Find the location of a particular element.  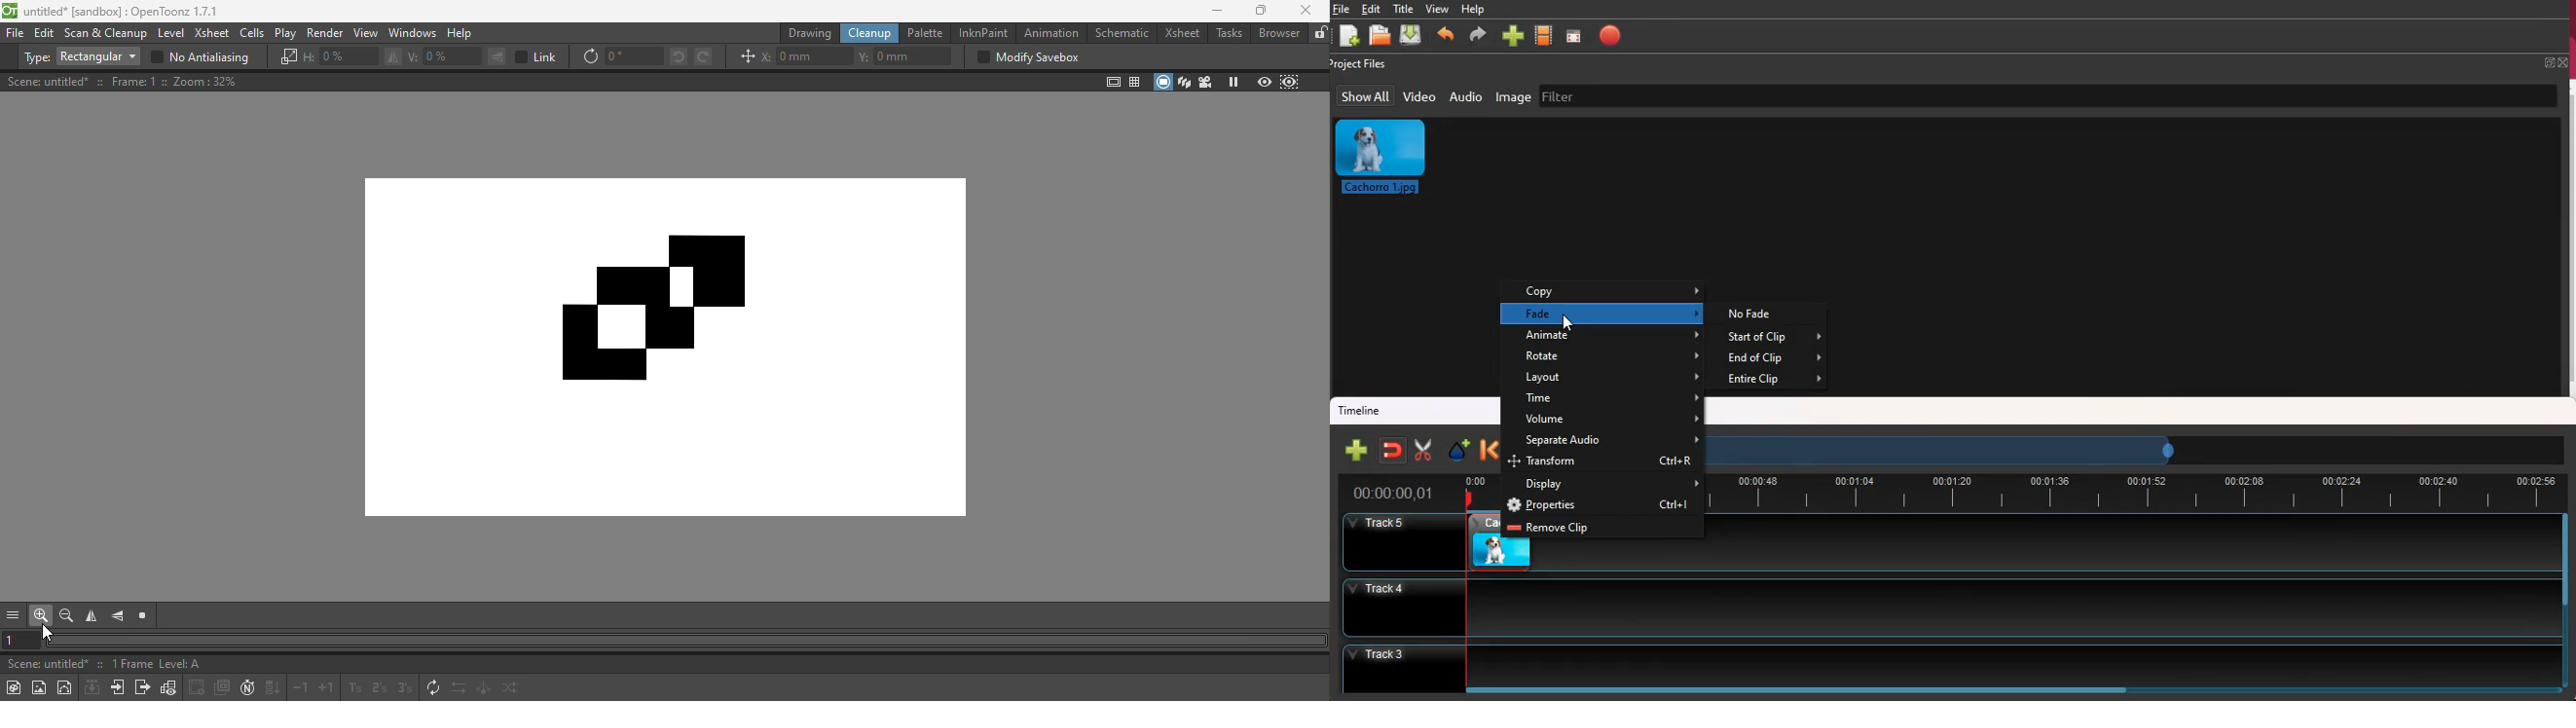

fade is located at coordinates (1612, 313).